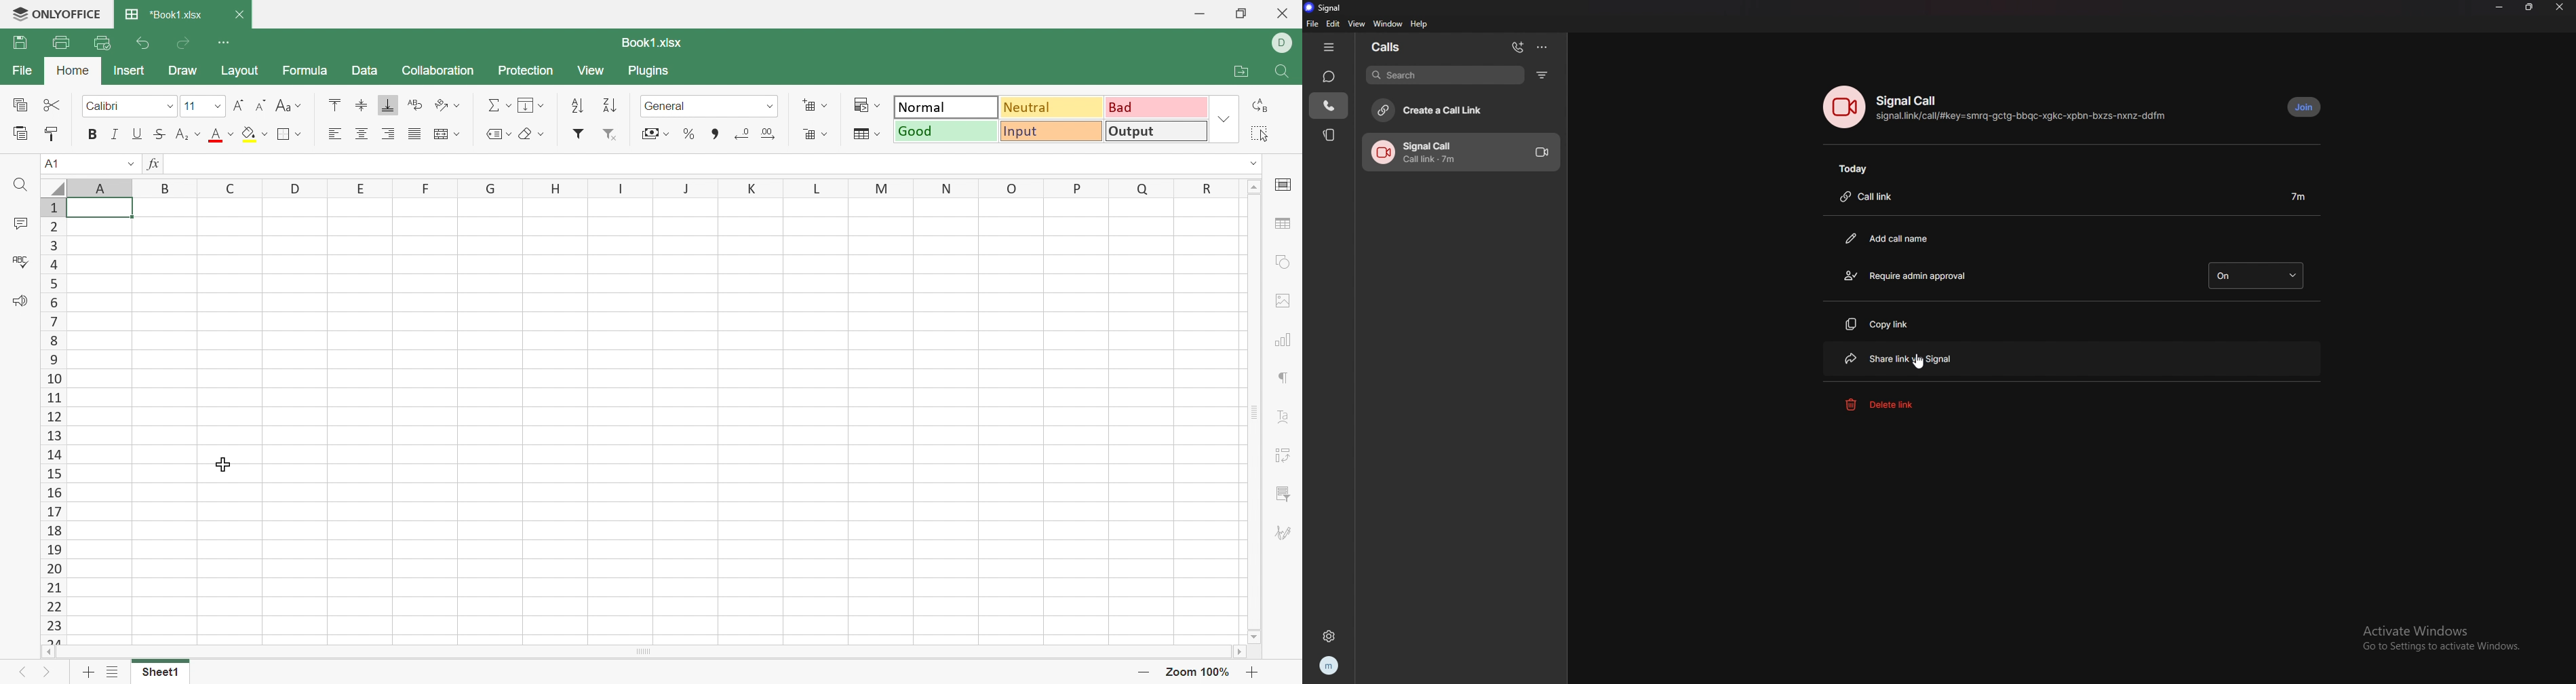  Describe the element at coordinates (49, 652) in the screenshot. I see `Scroll Left` at that location.